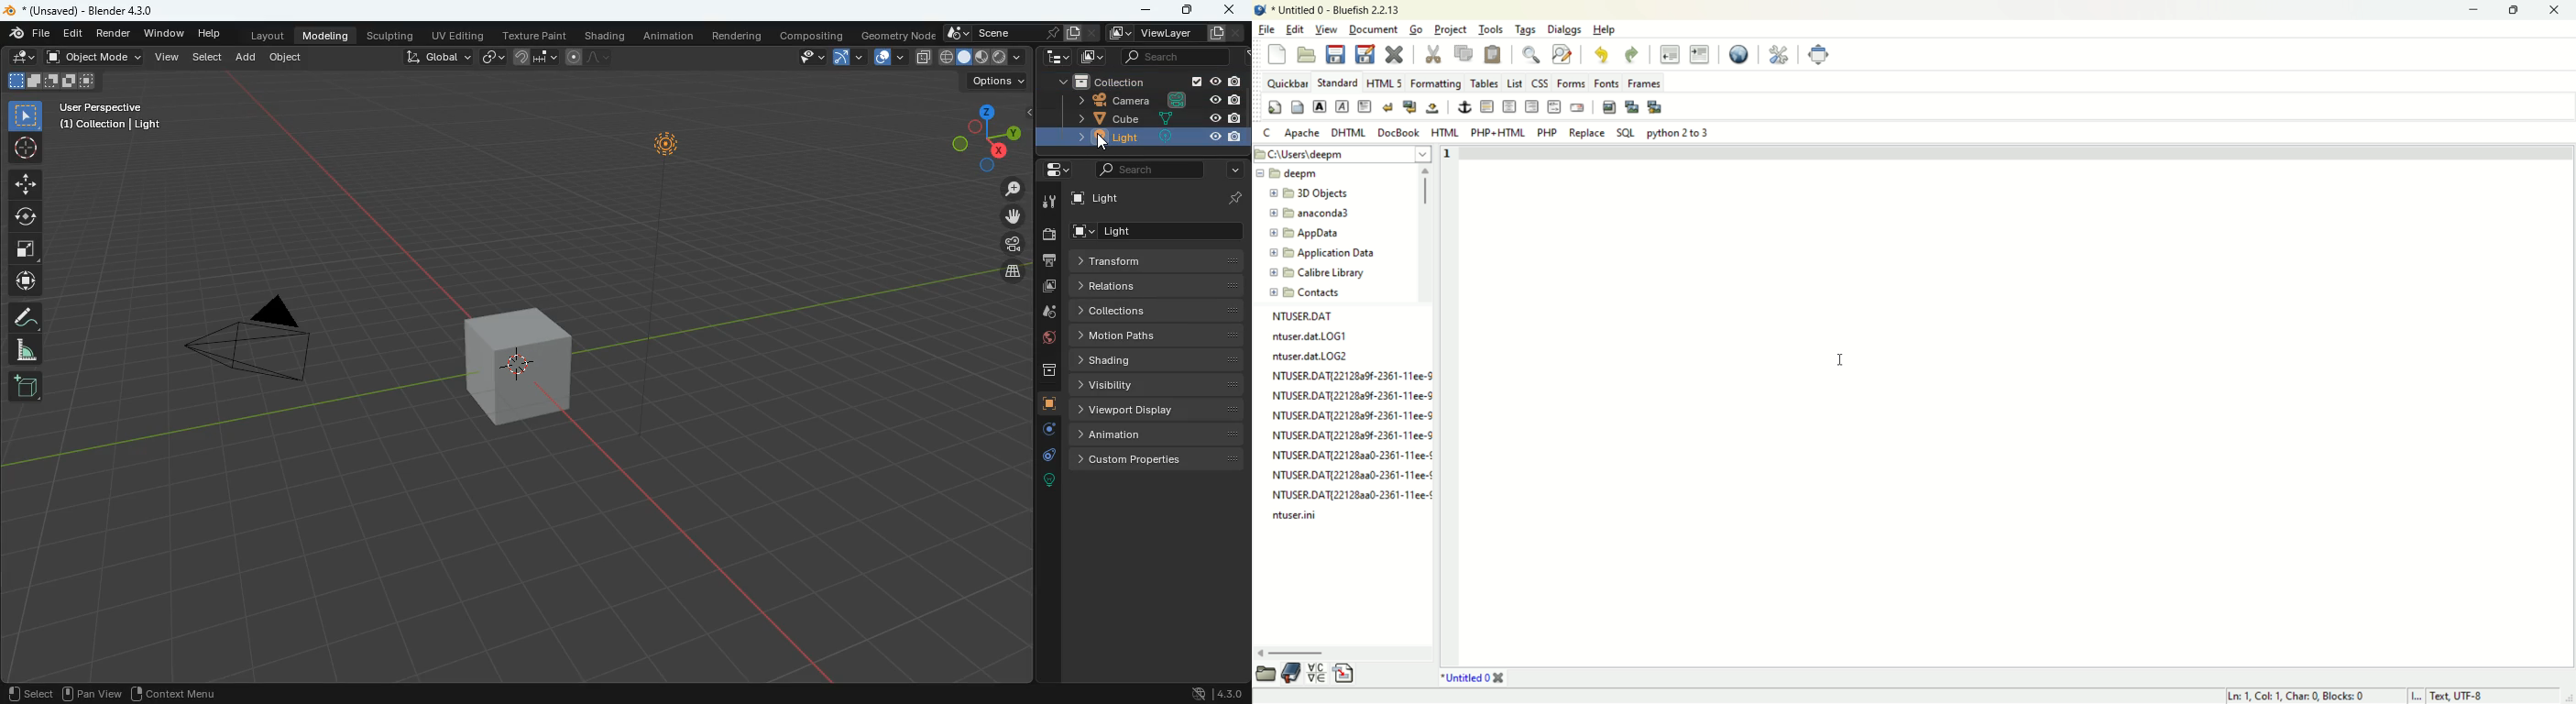  Describe the element at coordinates (1306, 315) in the screenshot. I see `NTUSER.DAT` at that location.